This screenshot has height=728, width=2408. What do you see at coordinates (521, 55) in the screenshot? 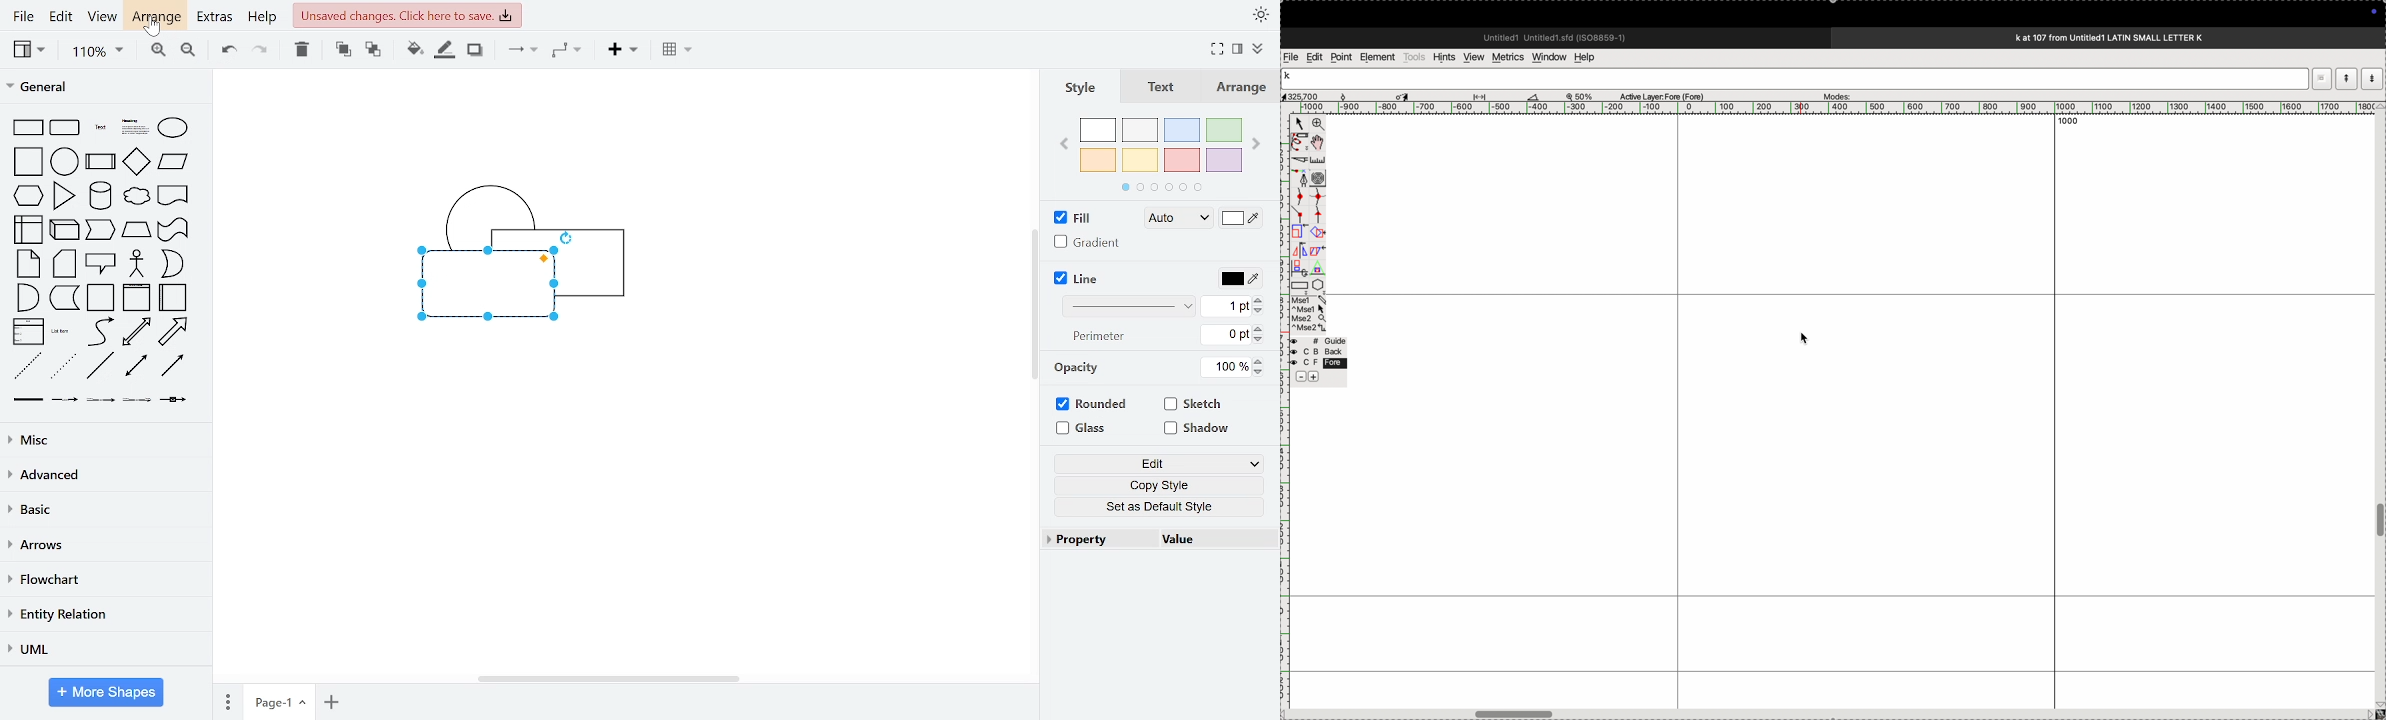
I see `connector` at bounding box center [521, 55].